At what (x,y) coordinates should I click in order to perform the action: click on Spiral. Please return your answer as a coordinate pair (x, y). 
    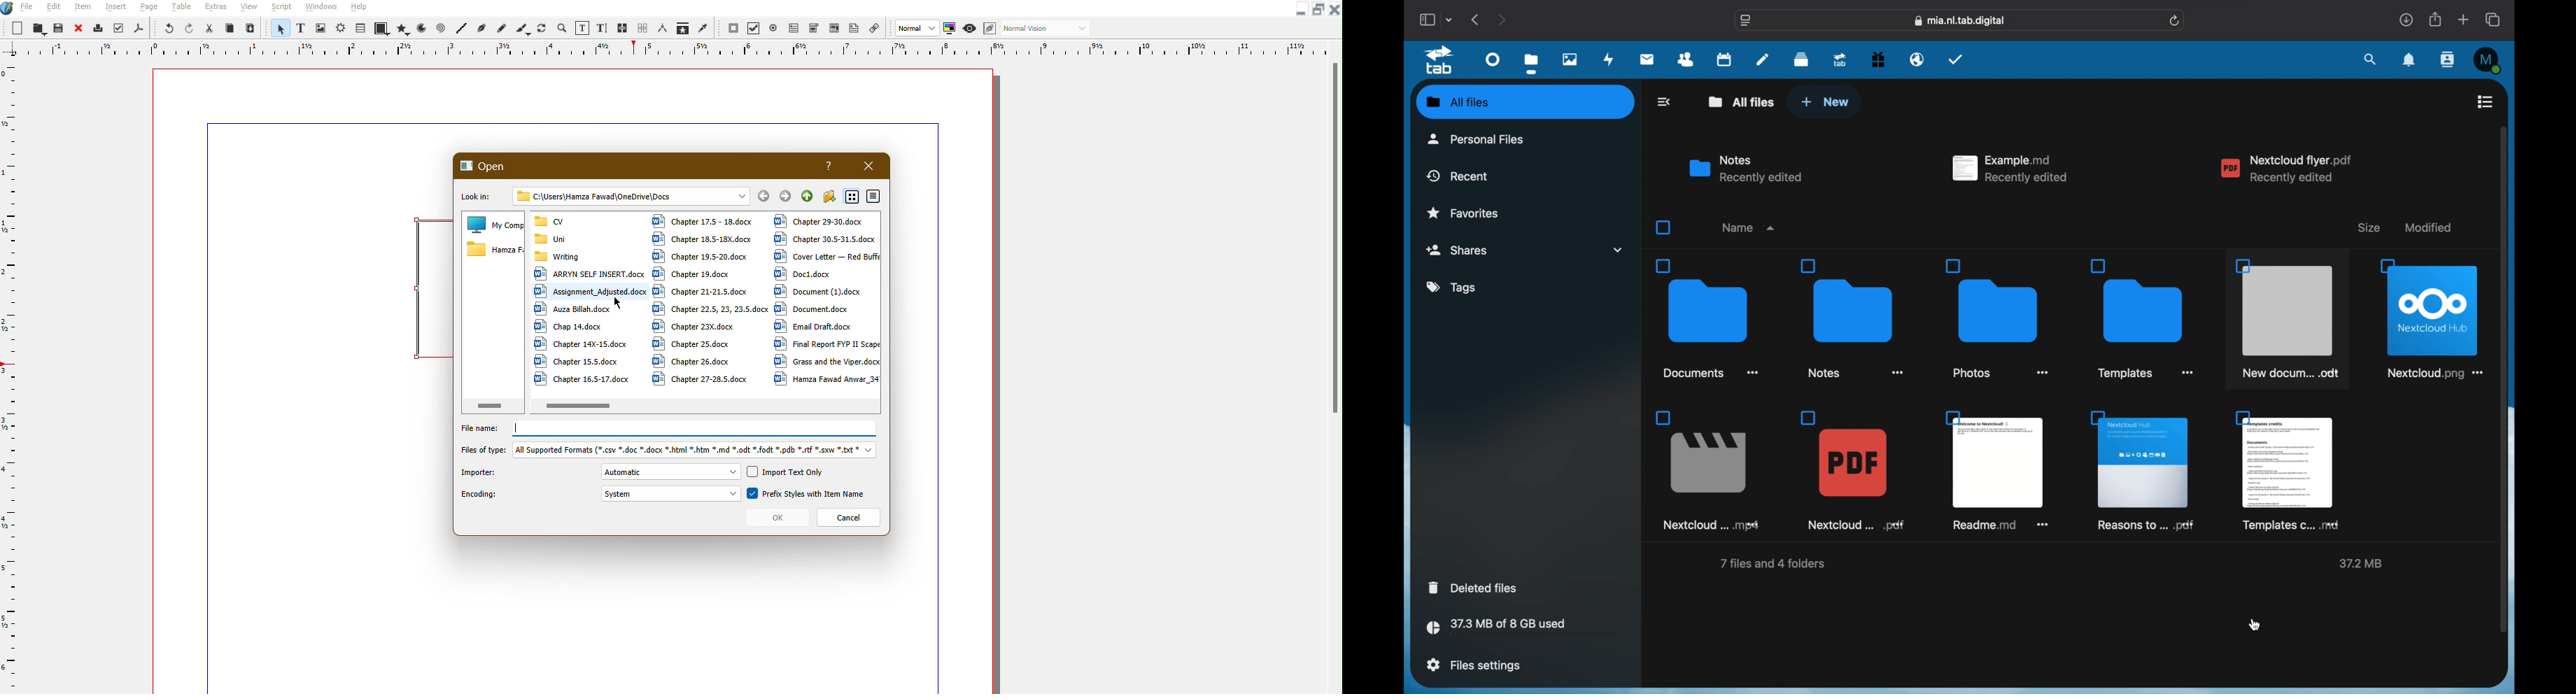
    Looking at the image, I should click on (441, 28).